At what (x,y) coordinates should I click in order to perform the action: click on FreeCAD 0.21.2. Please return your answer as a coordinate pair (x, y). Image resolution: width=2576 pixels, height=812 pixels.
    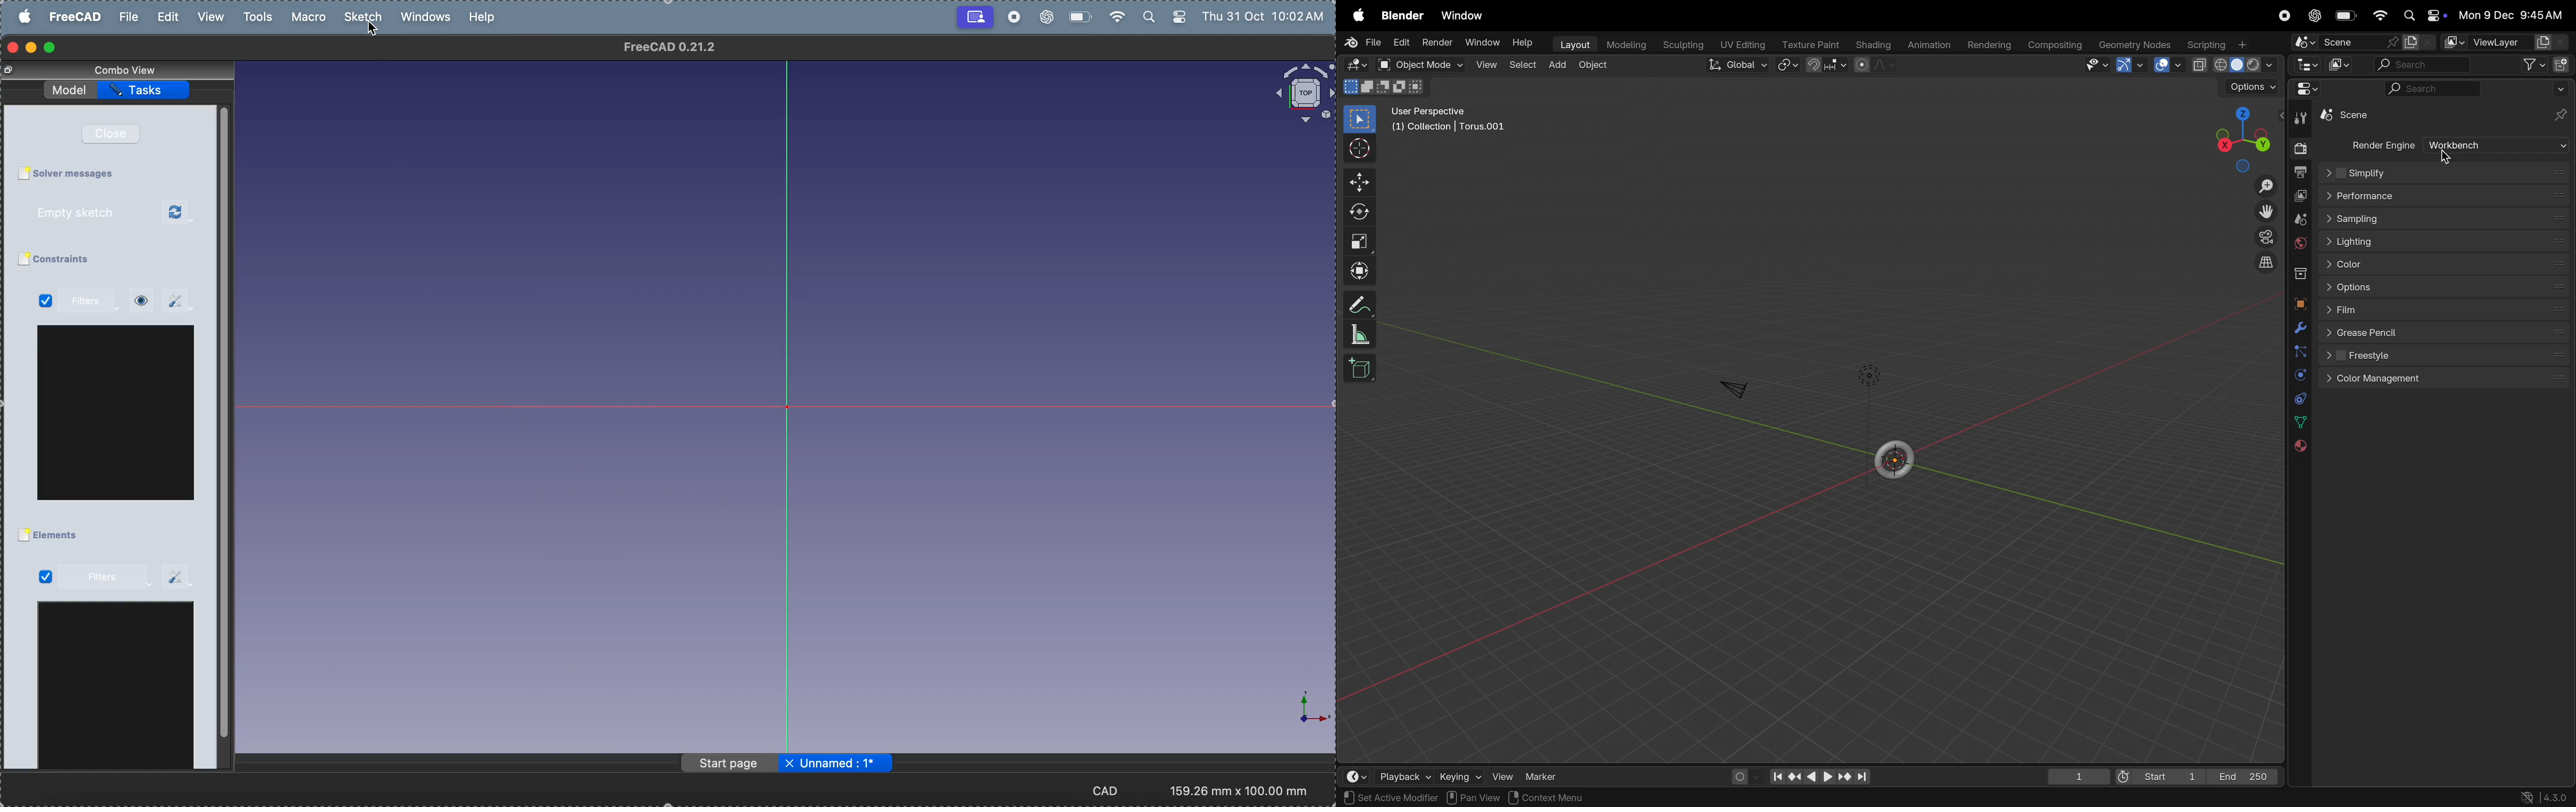
    Looking at the image, I should click on (671, 47).